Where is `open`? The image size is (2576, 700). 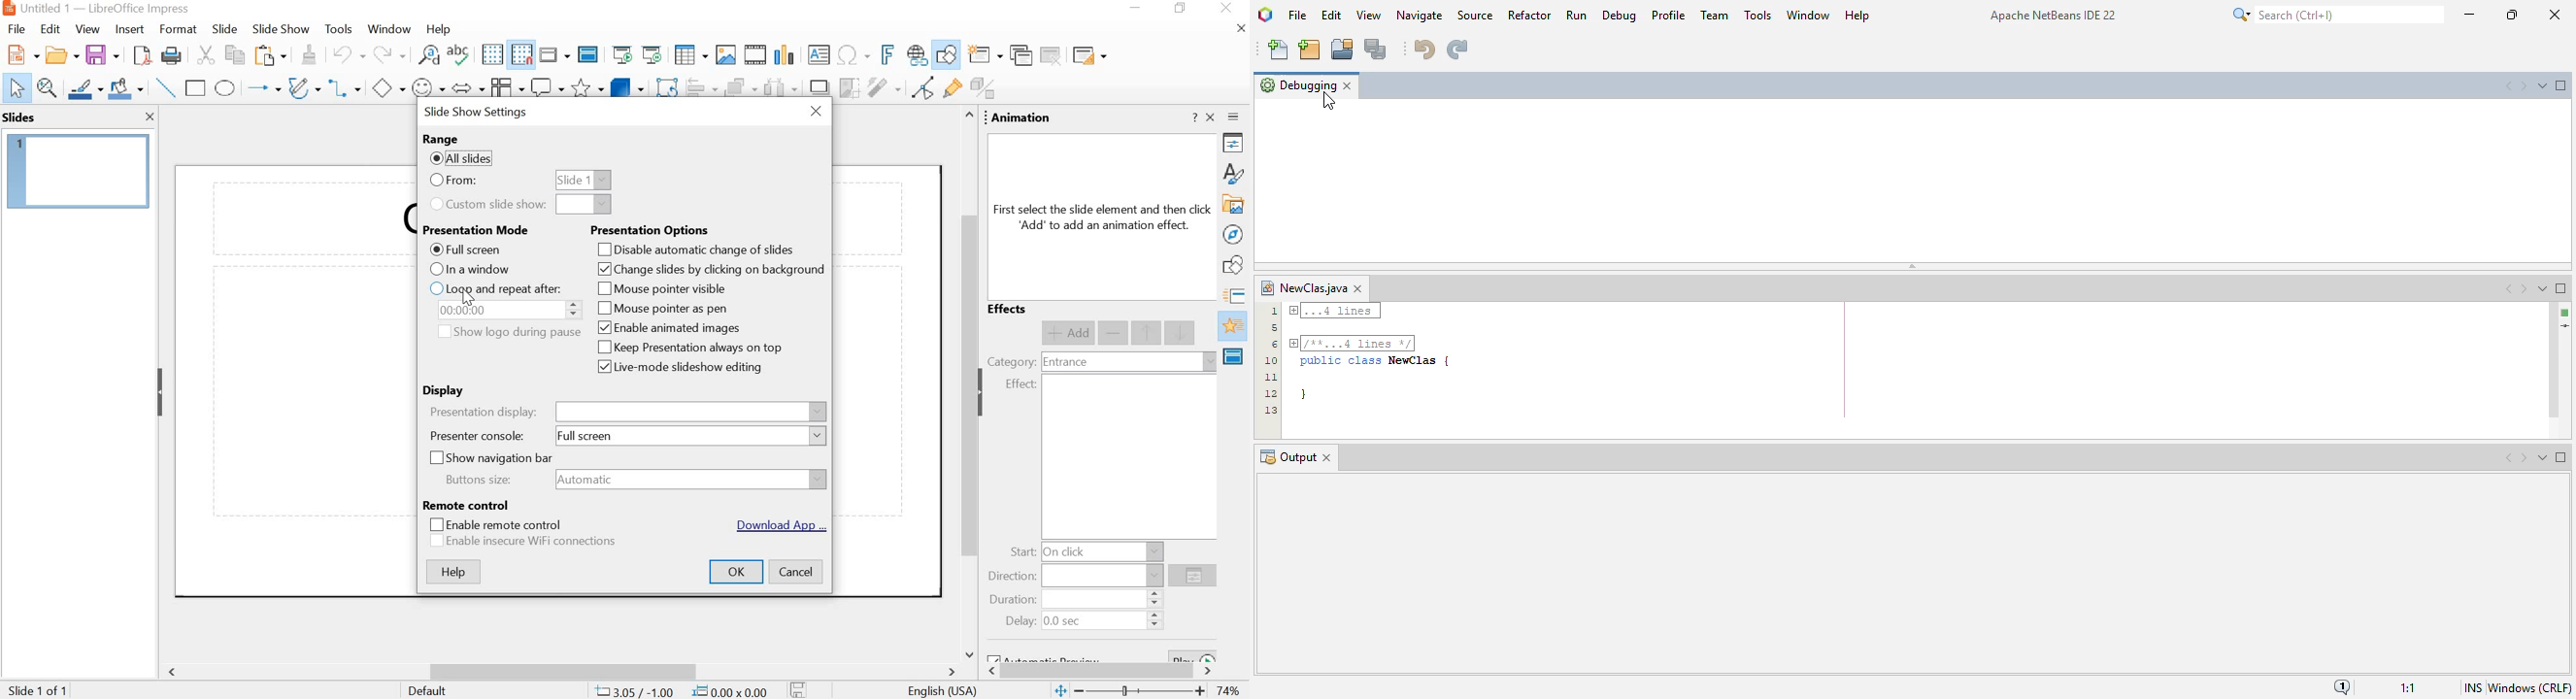
open is located at coordinates (60, 56).